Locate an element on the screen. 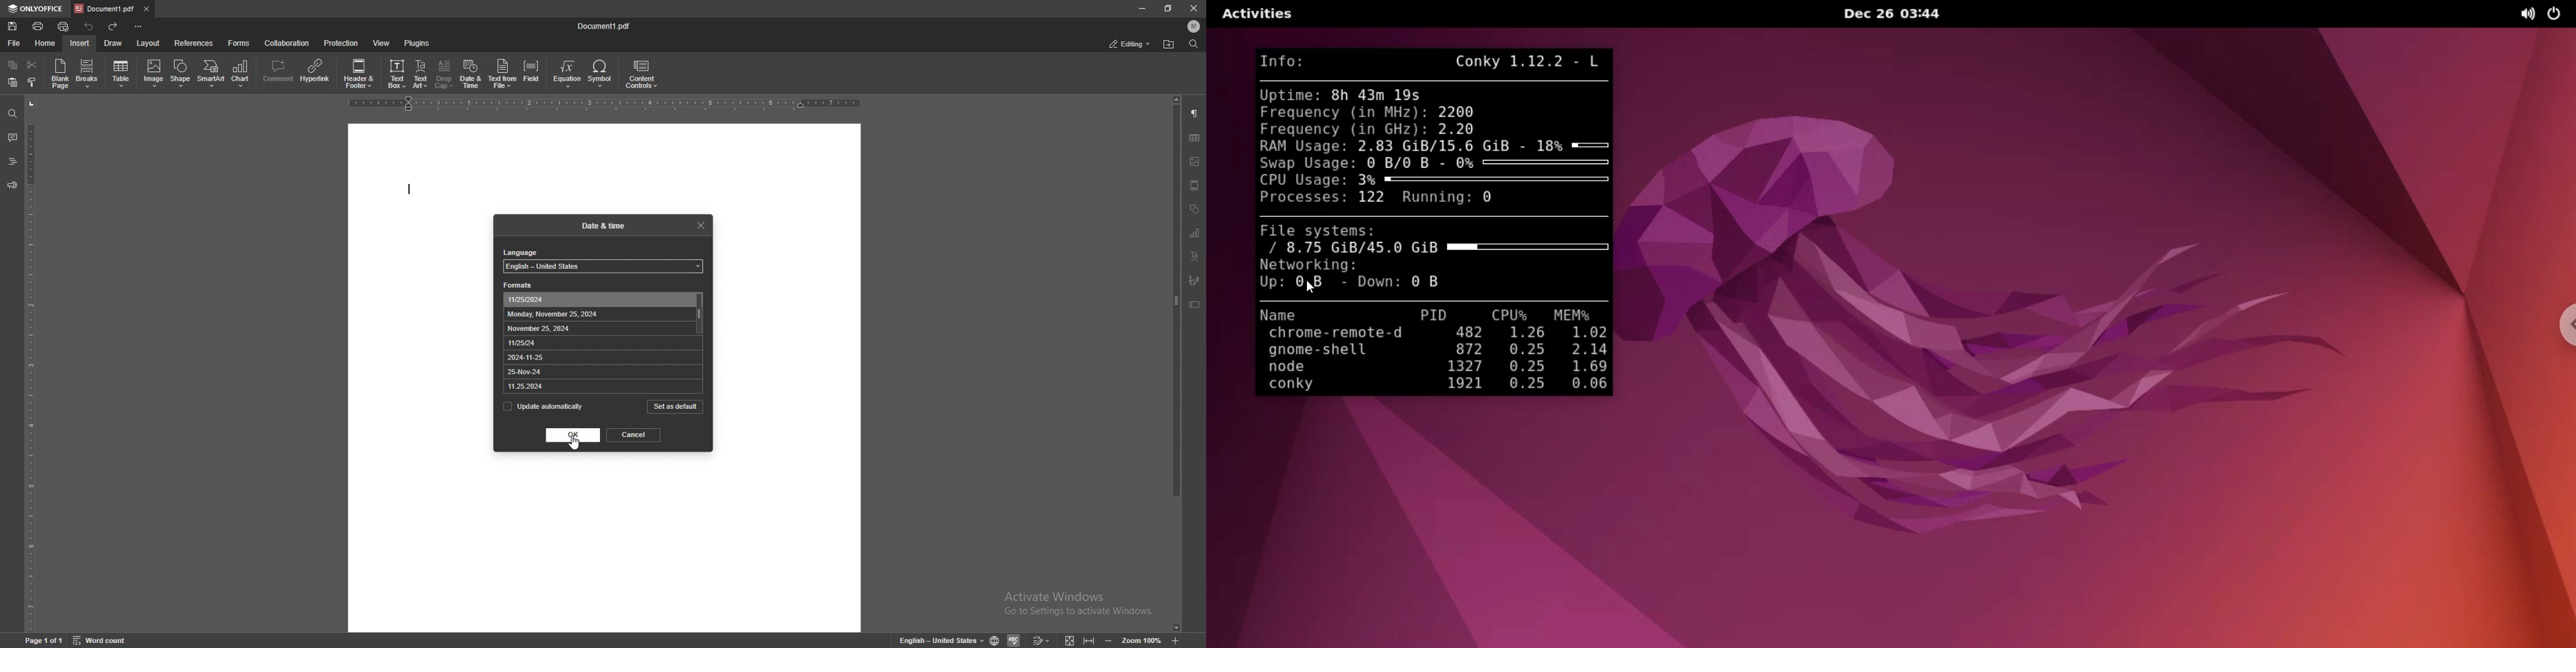 The height and width of the screenshot is (672, 2576). horizontal scale is located at coordinates (605, 107).